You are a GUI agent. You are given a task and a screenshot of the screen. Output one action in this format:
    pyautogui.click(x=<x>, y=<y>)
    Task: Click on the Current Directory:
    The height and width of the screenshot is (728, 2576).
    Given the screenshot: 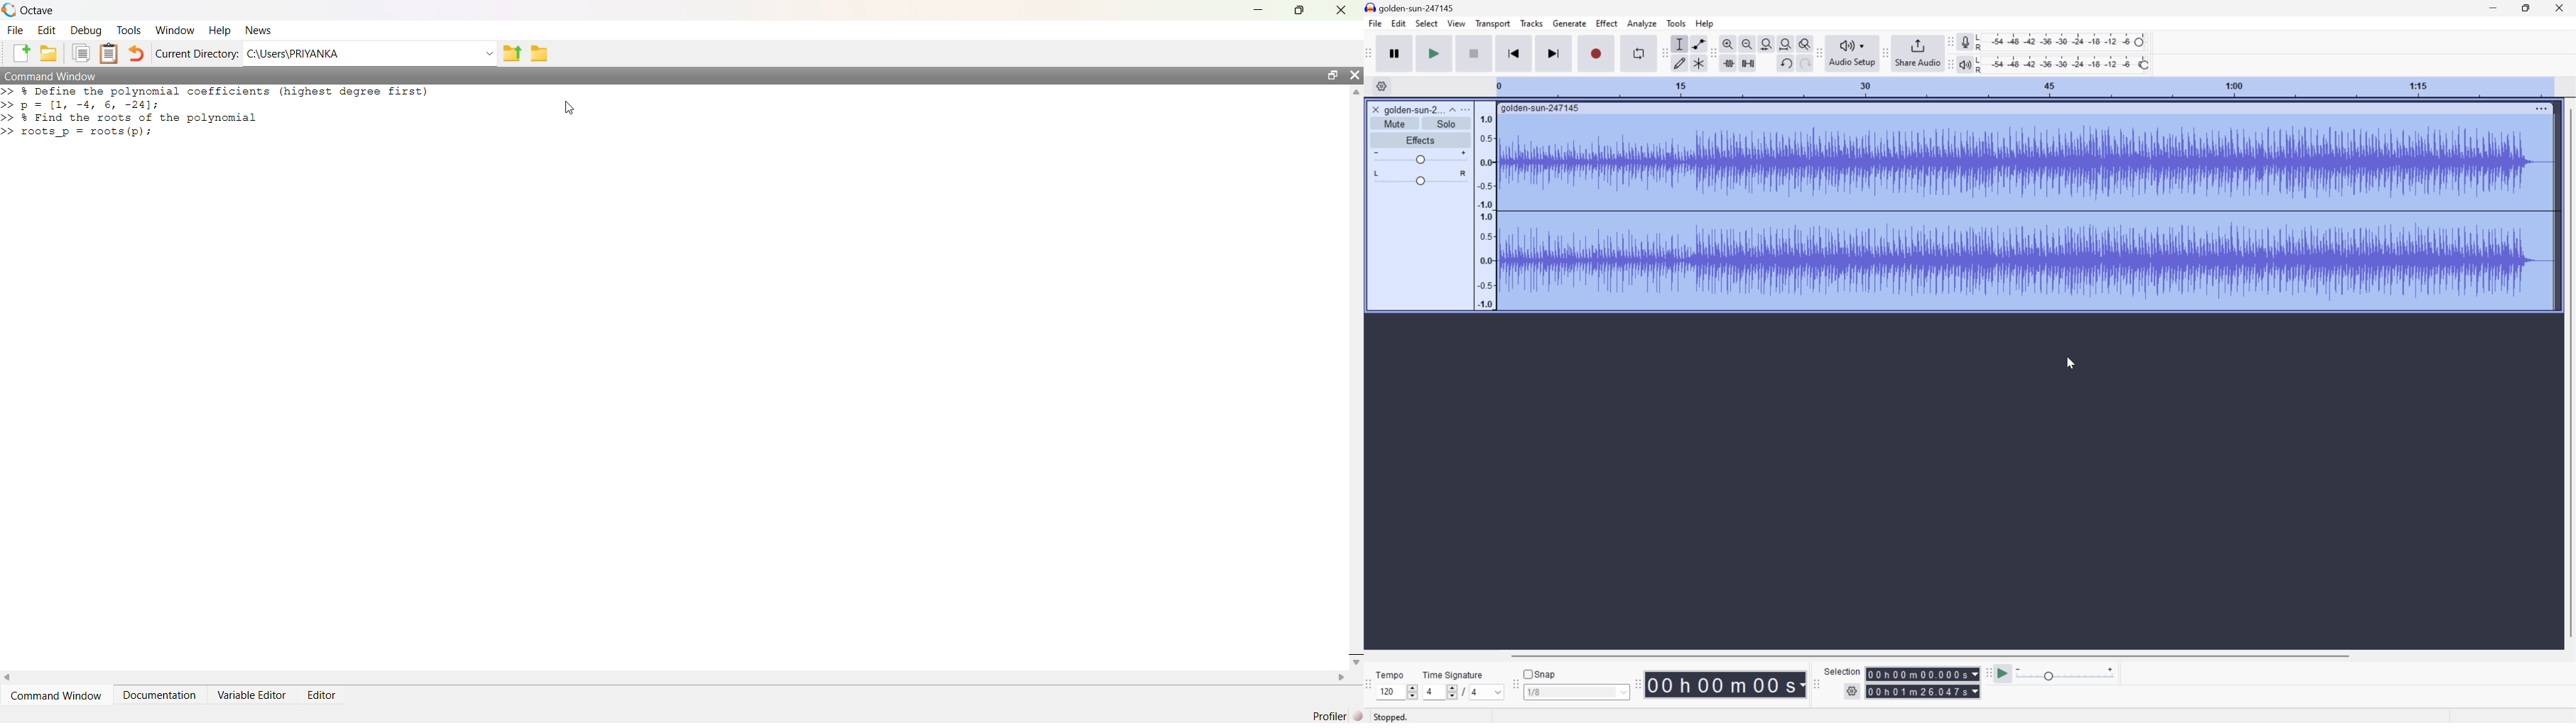 What is the action you would take?
    pyautogui.click(x=197, y=55)
    